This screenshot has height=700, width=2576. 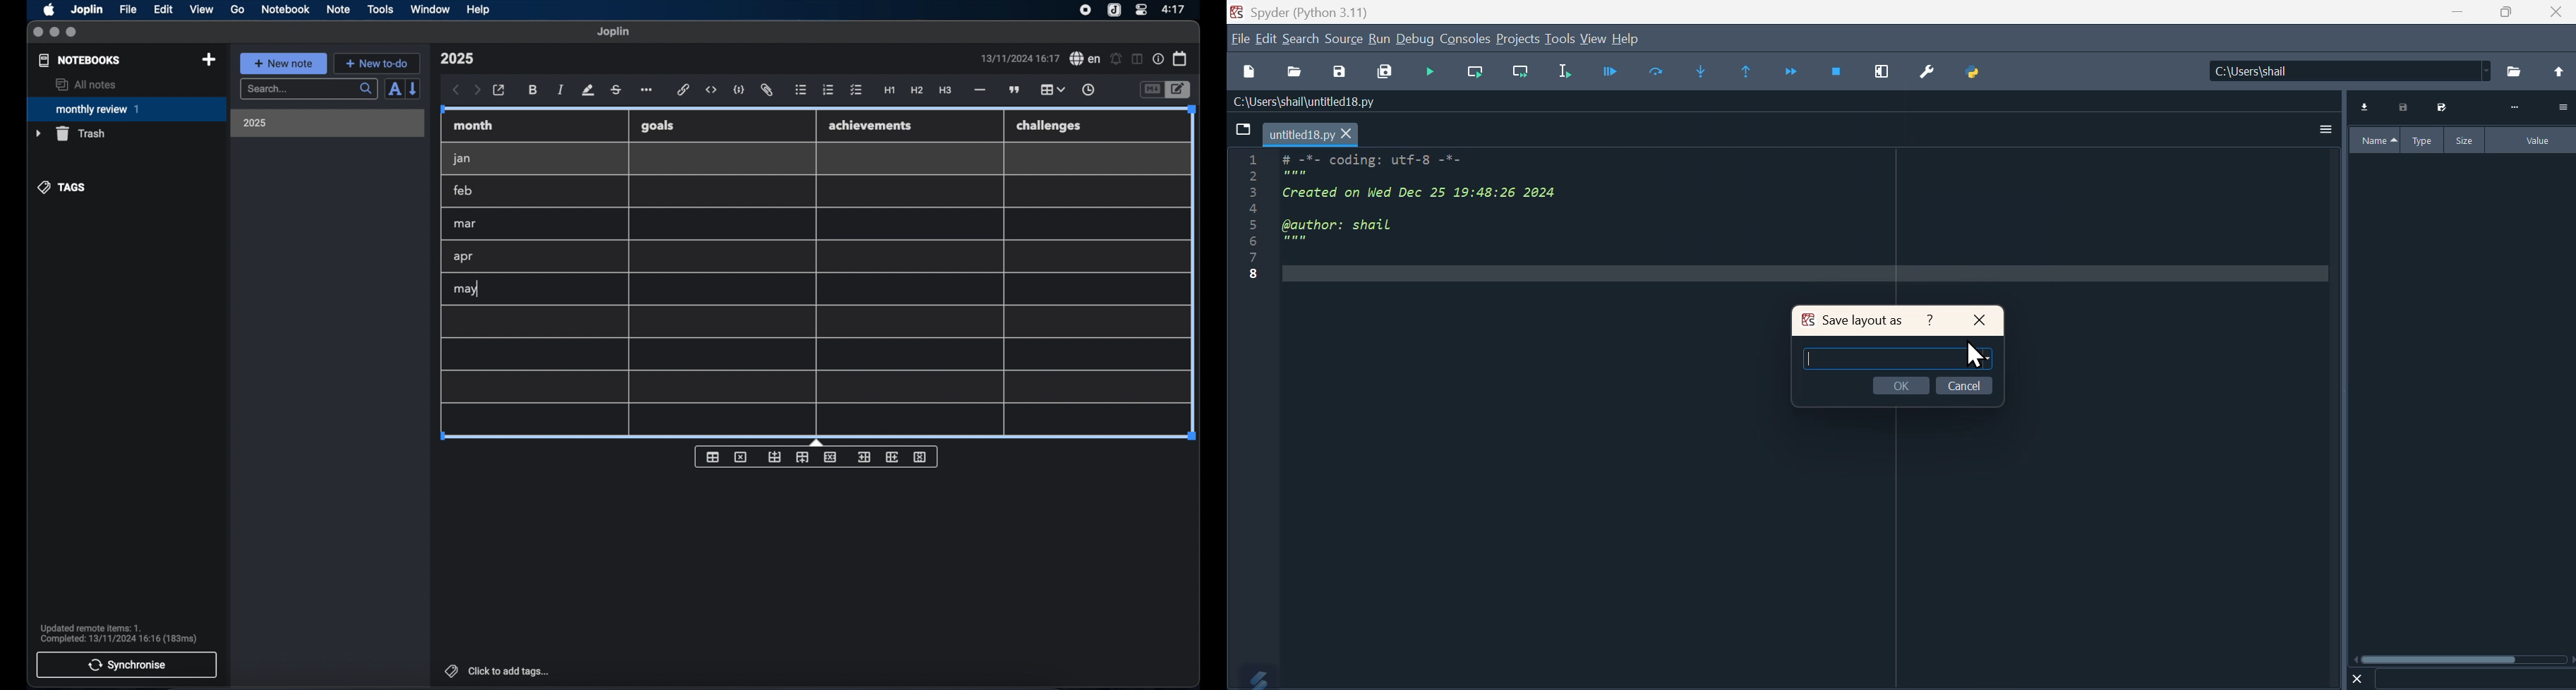 What do you see at coordinates (741, 457) in the screenshot?
I see `delete table` at bounding box center [741, 457].